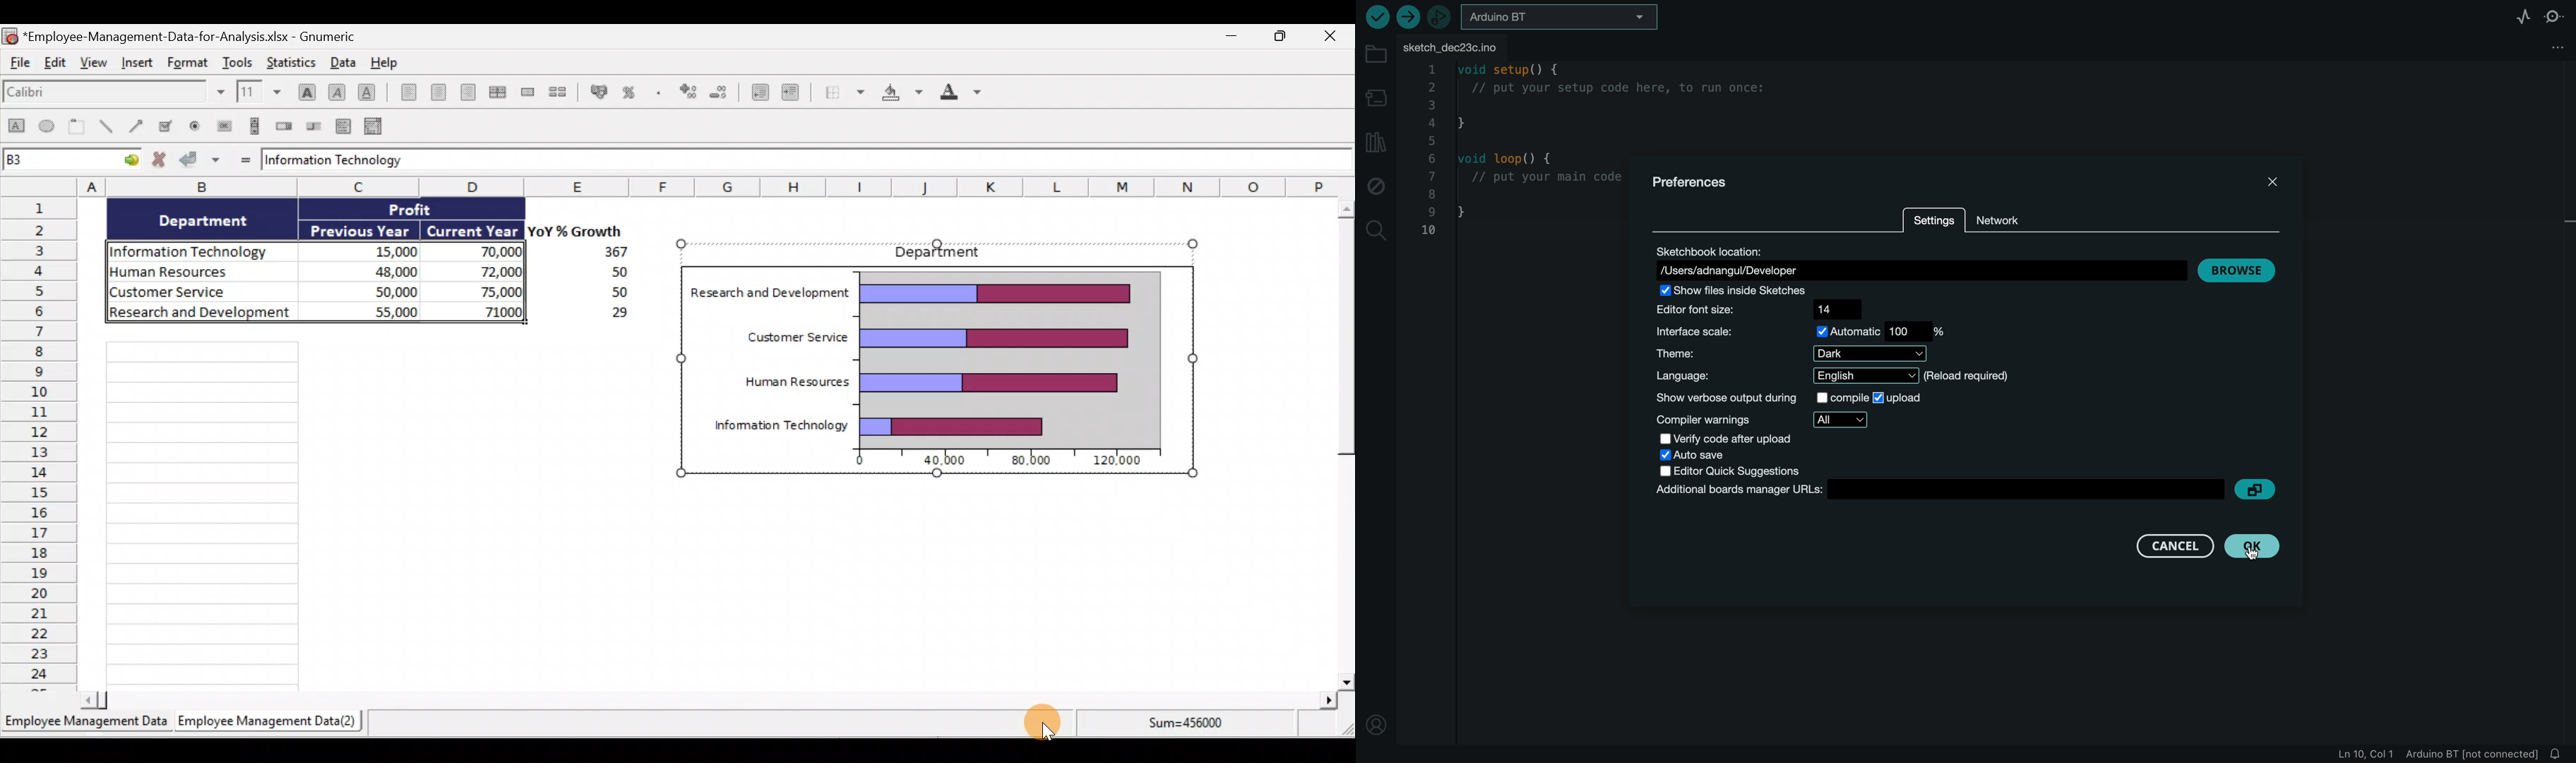 The height and width of the screenshot is (784, 2576). Describe the element at coordinates (435, 92) in the screenshot. I see `Centre horizontally` at that location.